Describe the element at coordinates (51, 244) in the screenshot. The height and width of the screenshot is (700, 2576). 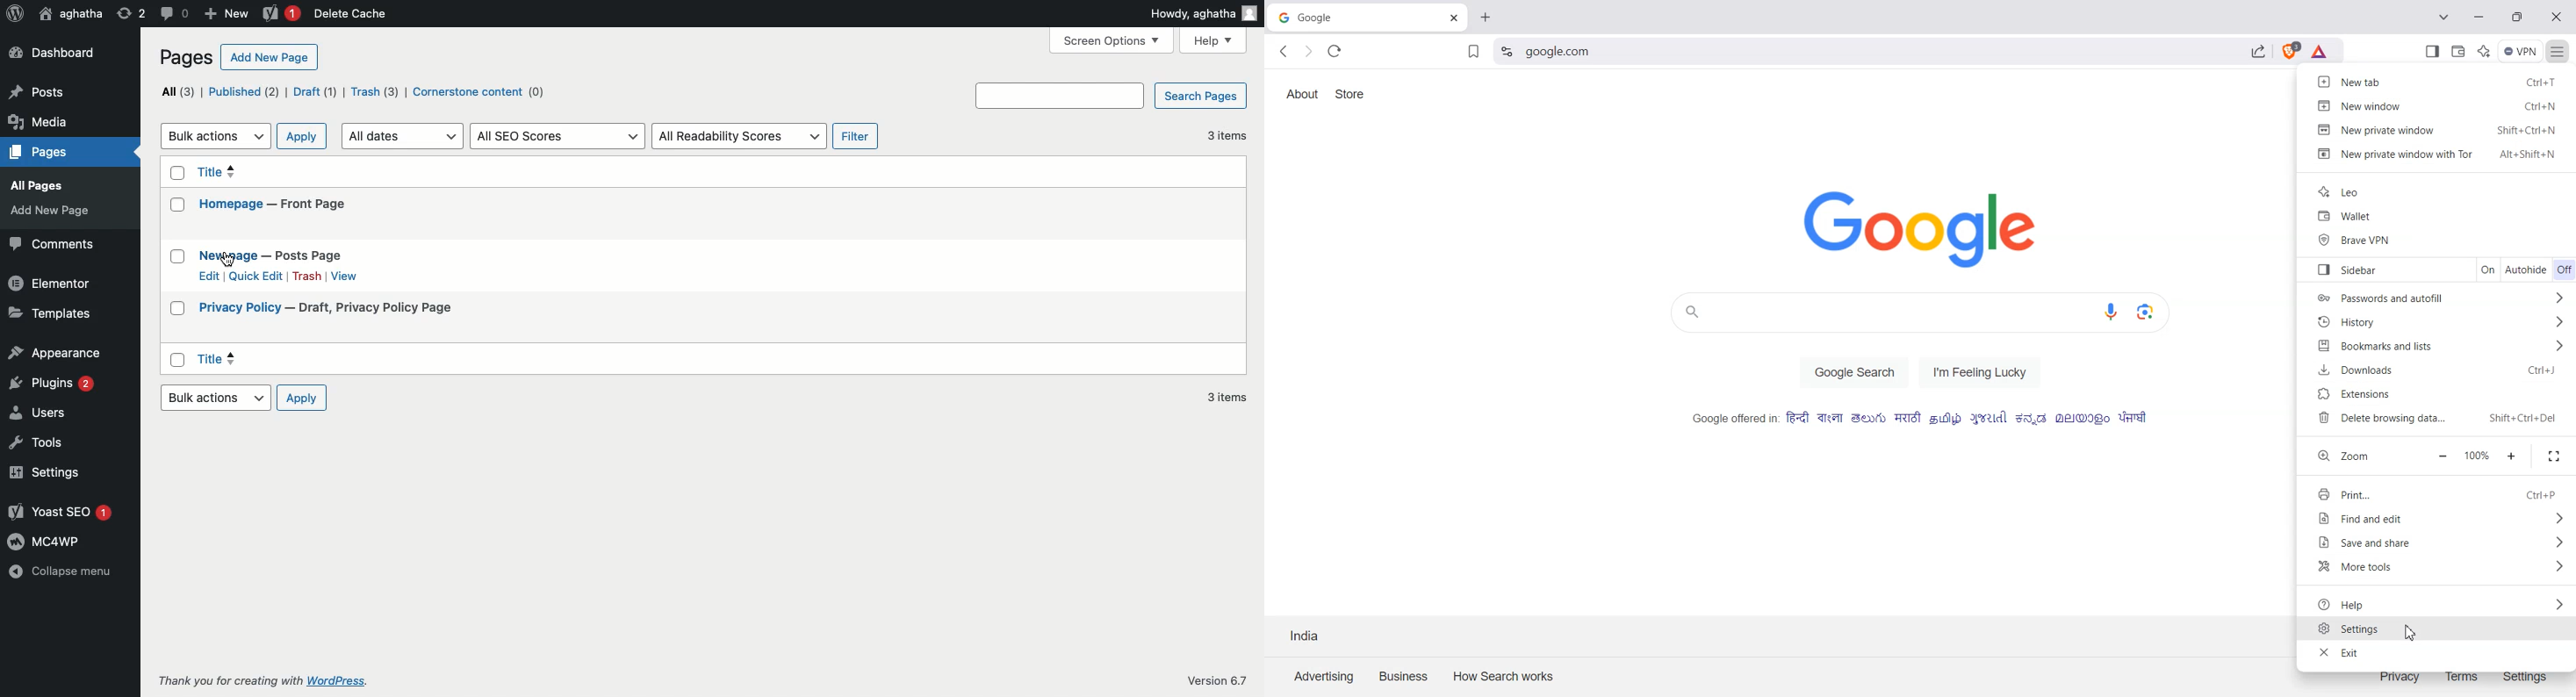
I see `Comments` at that location.